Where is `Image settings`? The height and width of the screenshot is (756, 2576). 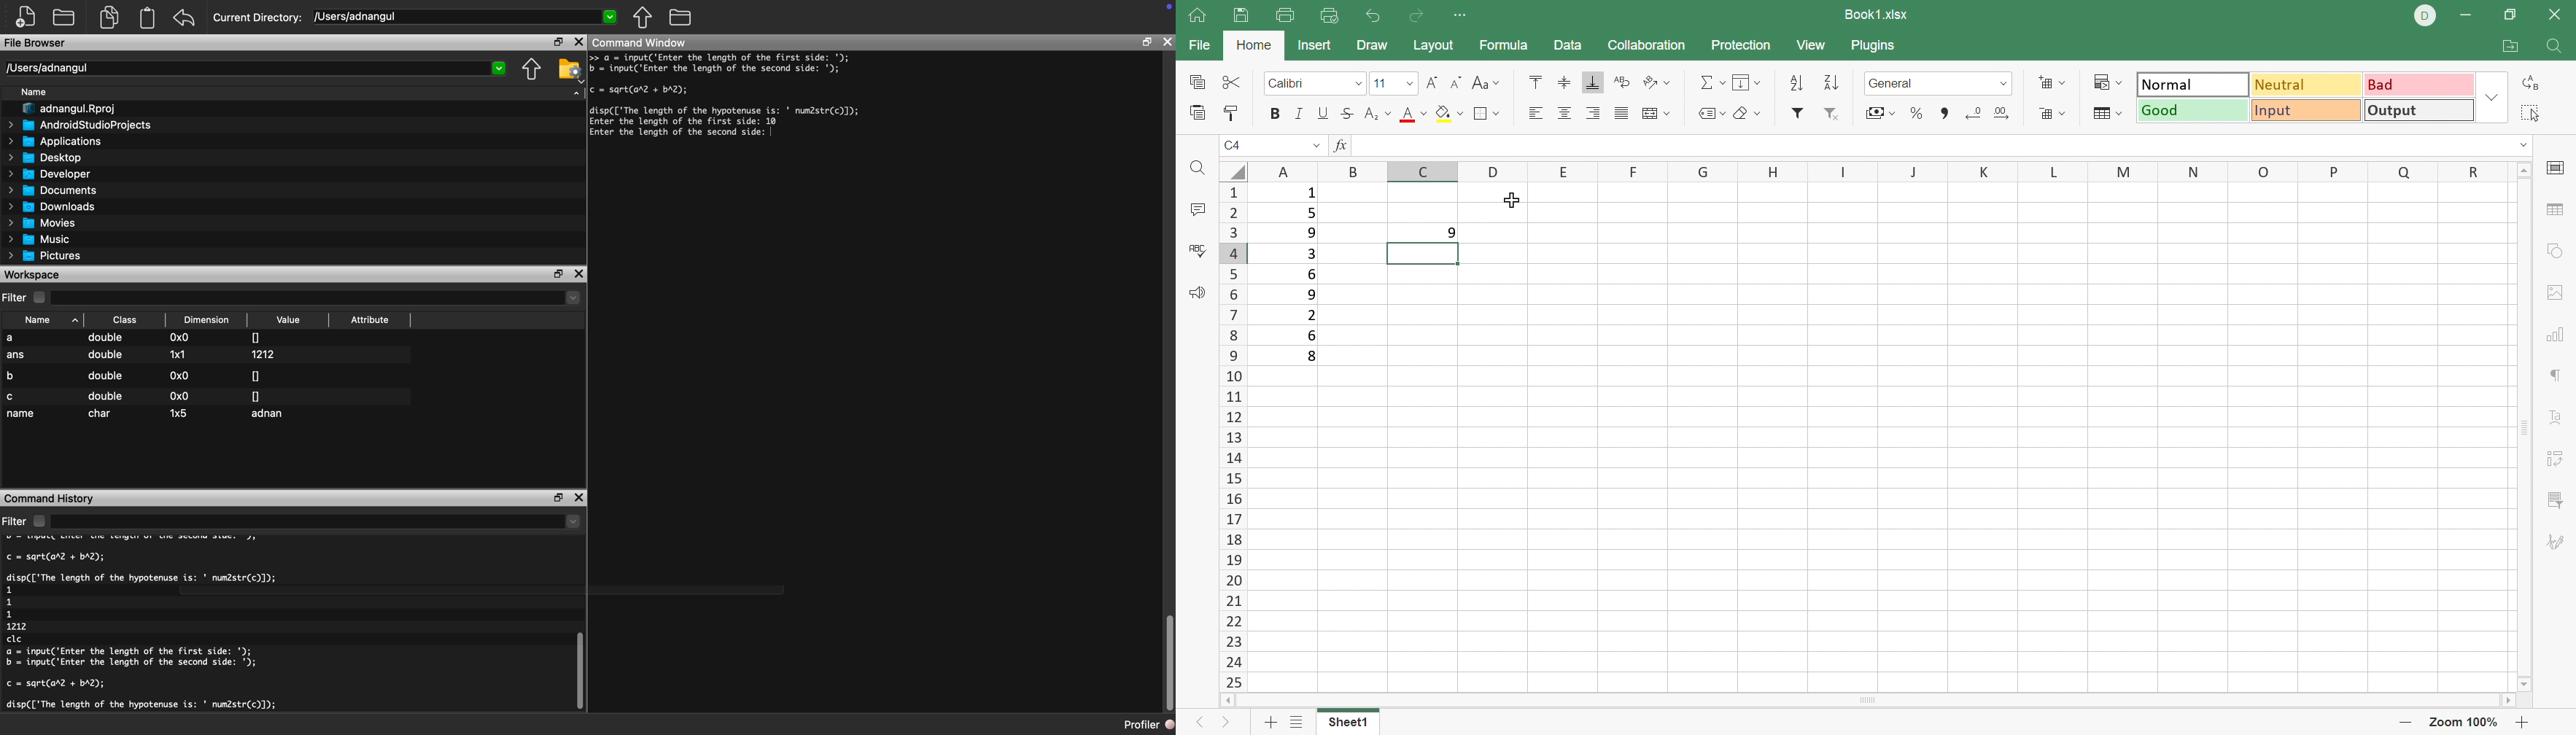
Image settings is located at coordinates (2556, 293).